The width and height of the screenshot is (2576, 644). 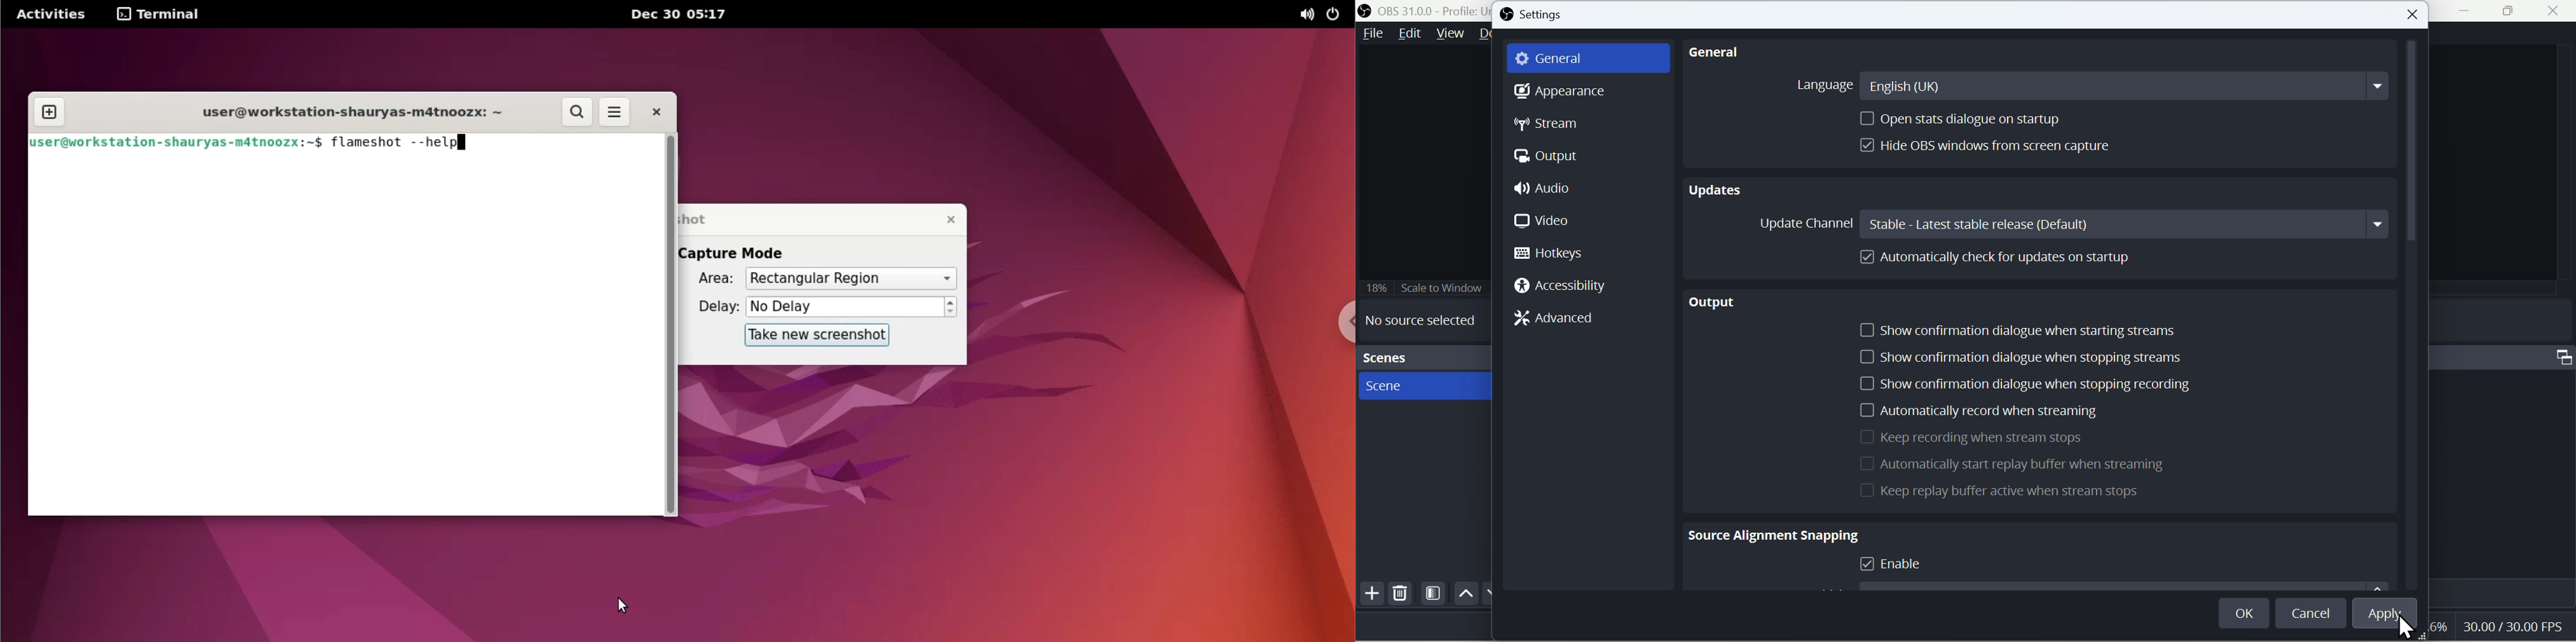 I want to click on Automatically cheque up for updates on startup, so click(x=1993, y=261).